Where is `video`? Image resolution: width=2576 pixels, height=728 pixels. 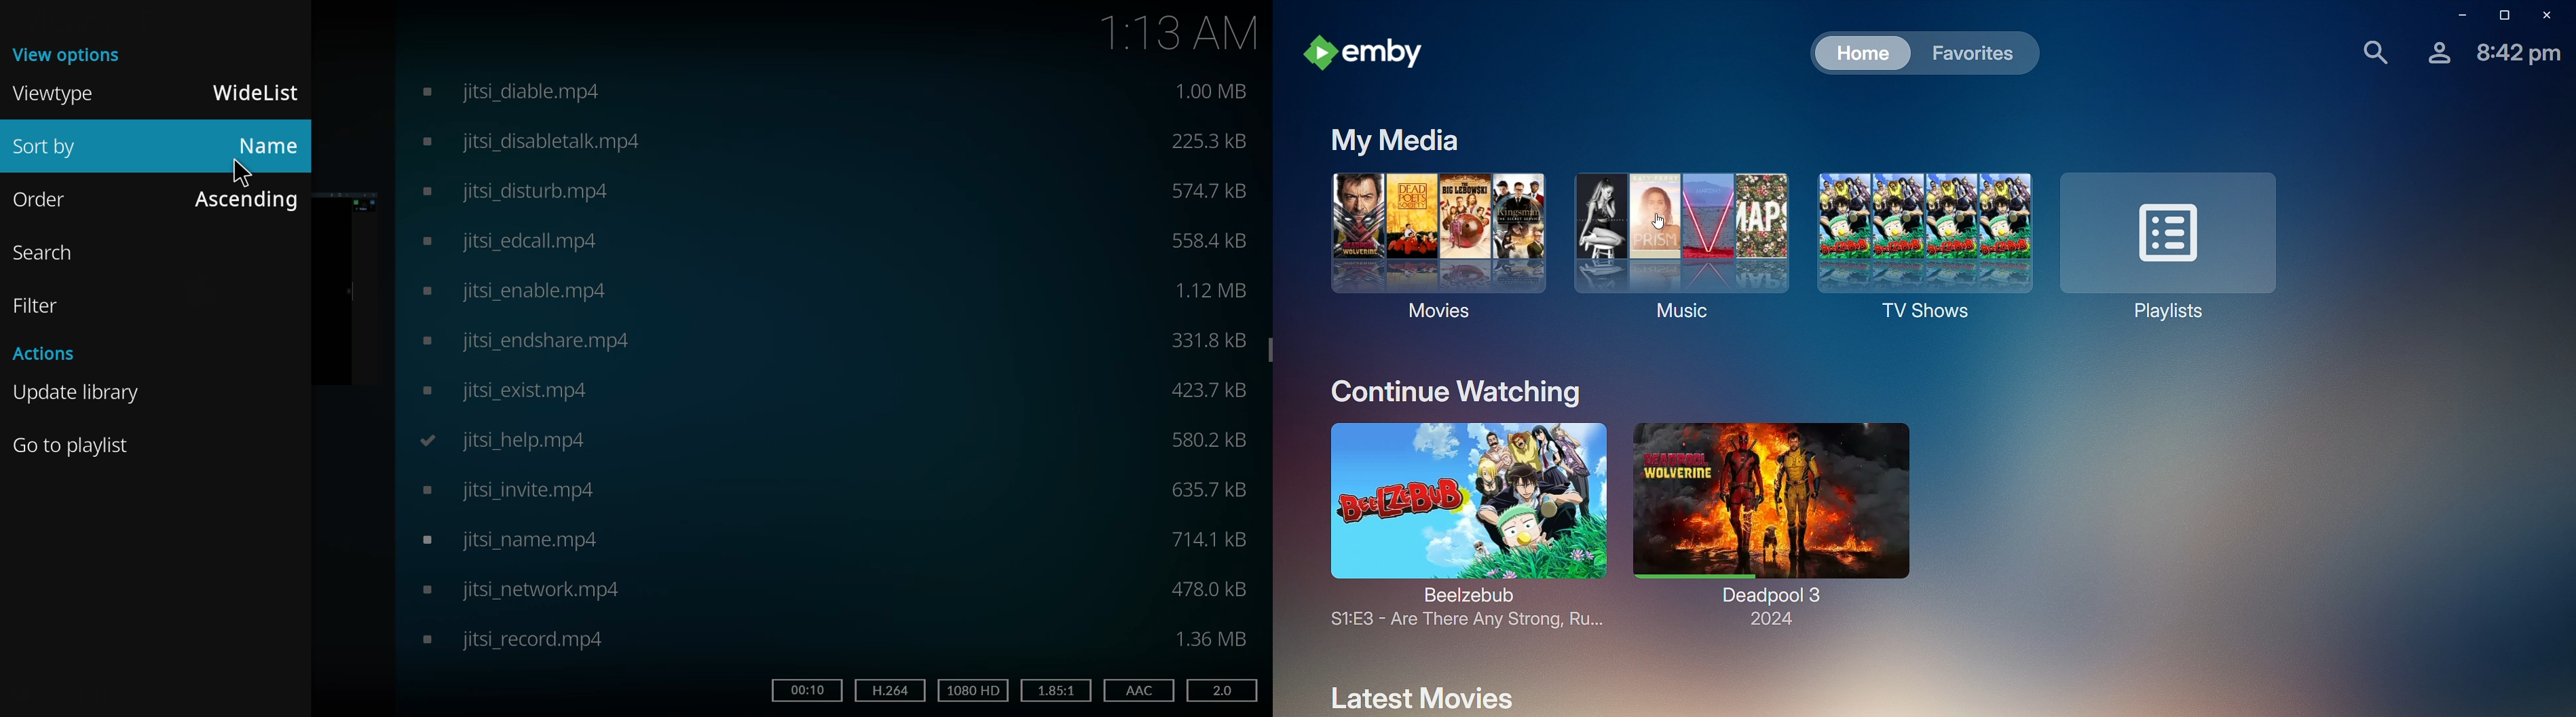 video is located at coordinates (496, 491).